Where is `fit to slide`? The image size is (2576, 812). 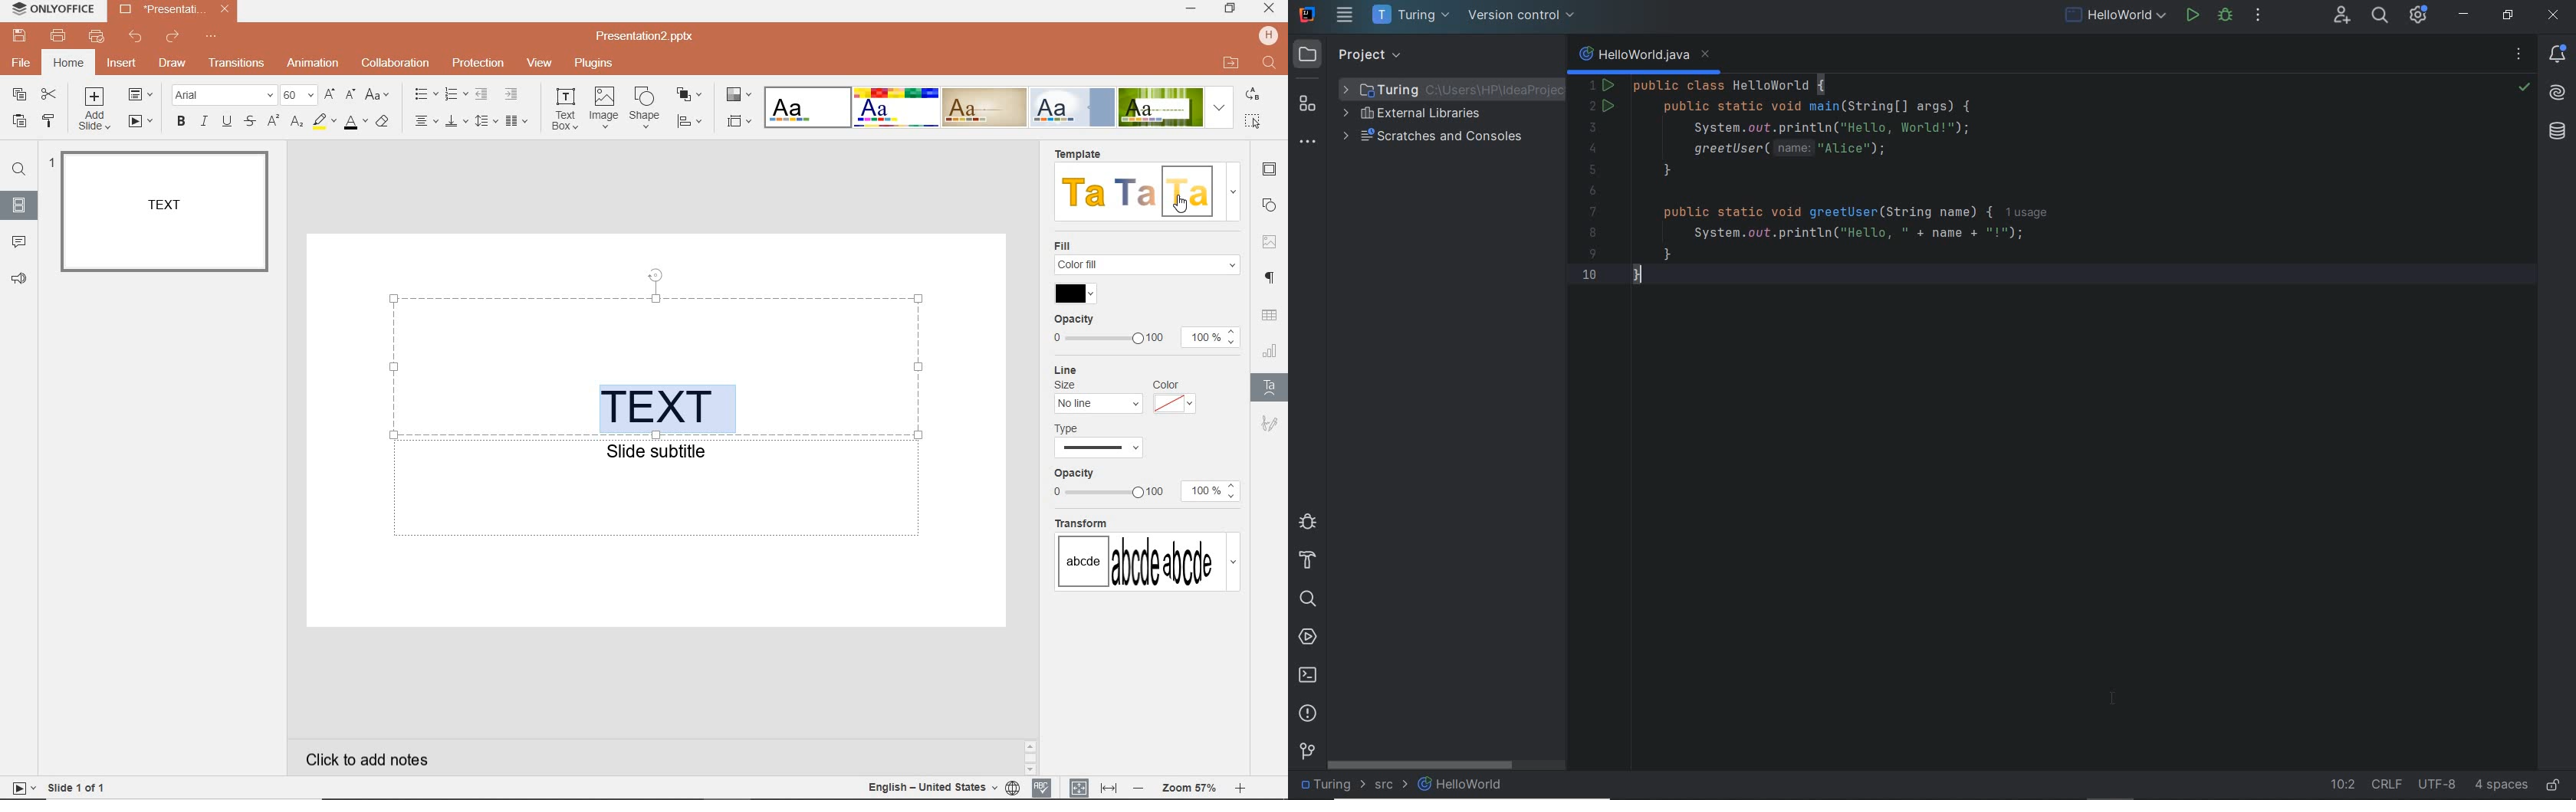 fit to slide is located at coordinates (1075, 789).